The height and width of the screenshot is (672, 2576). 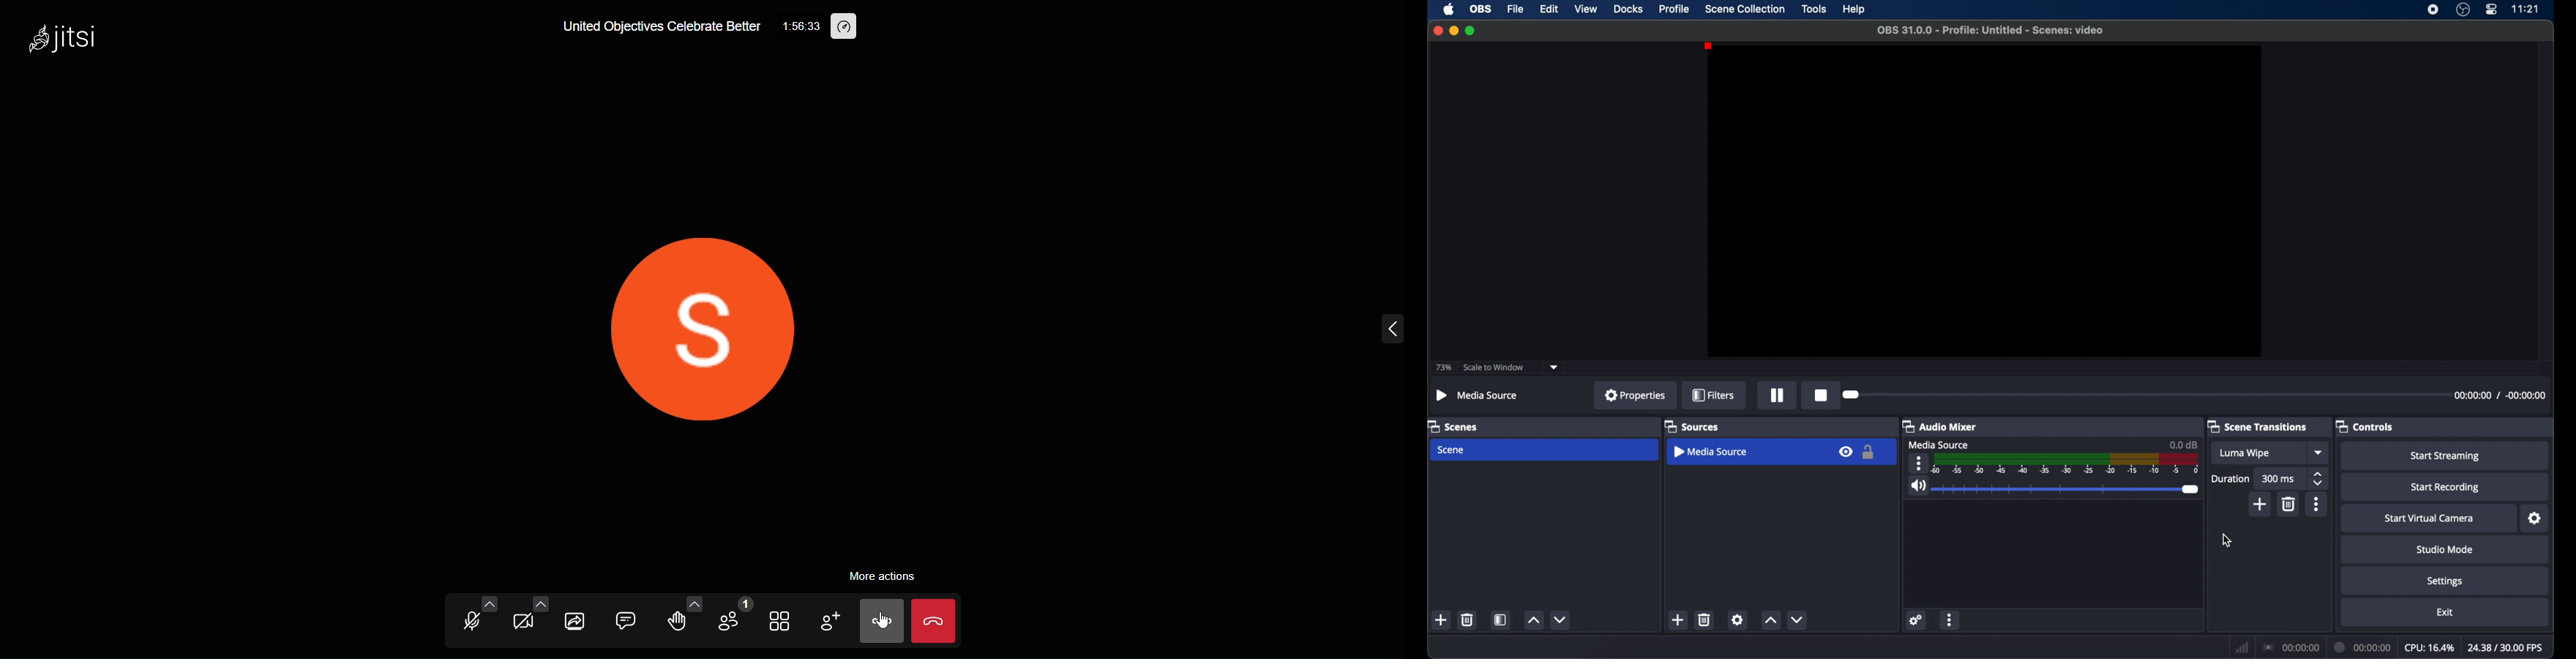 I want to click on settings, so click(x=1916, y=620).